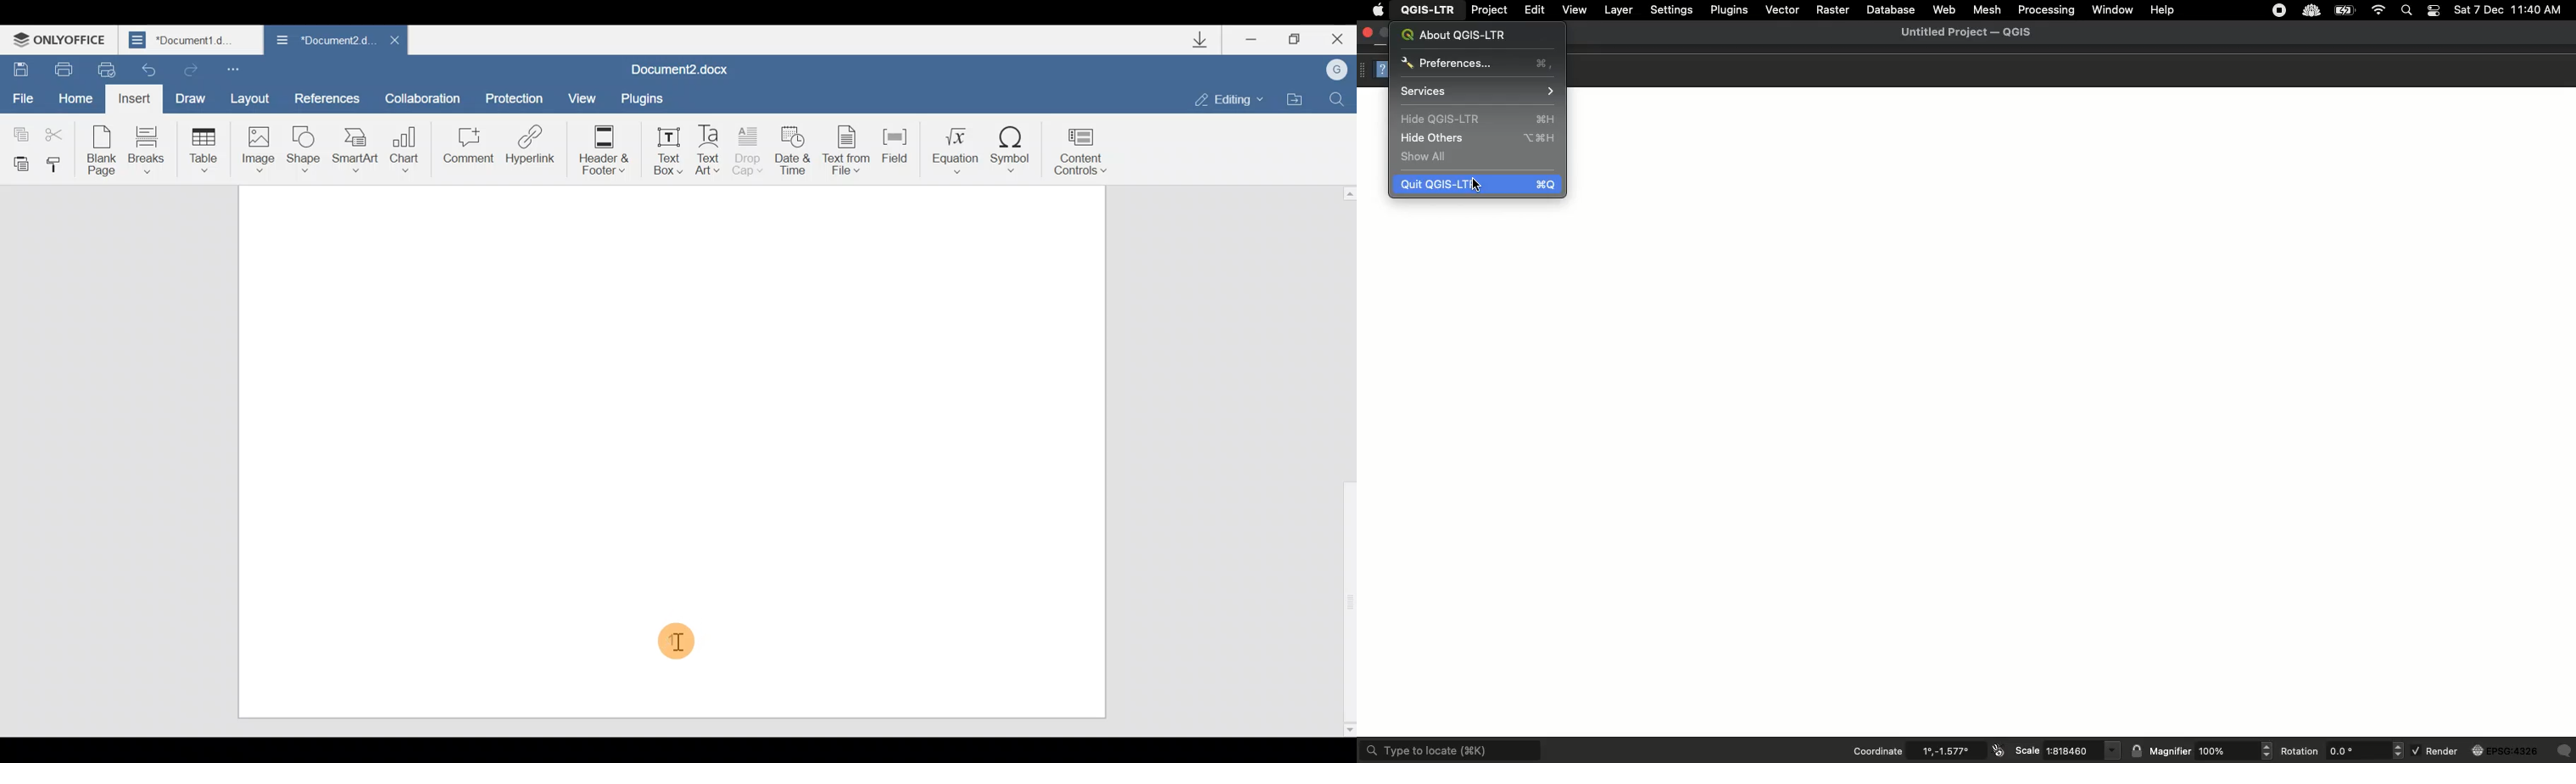 The image size is (2576, 784). Describe the element at coordinates (1200, 40) in the screenshot. I see `Downloads` at that location.